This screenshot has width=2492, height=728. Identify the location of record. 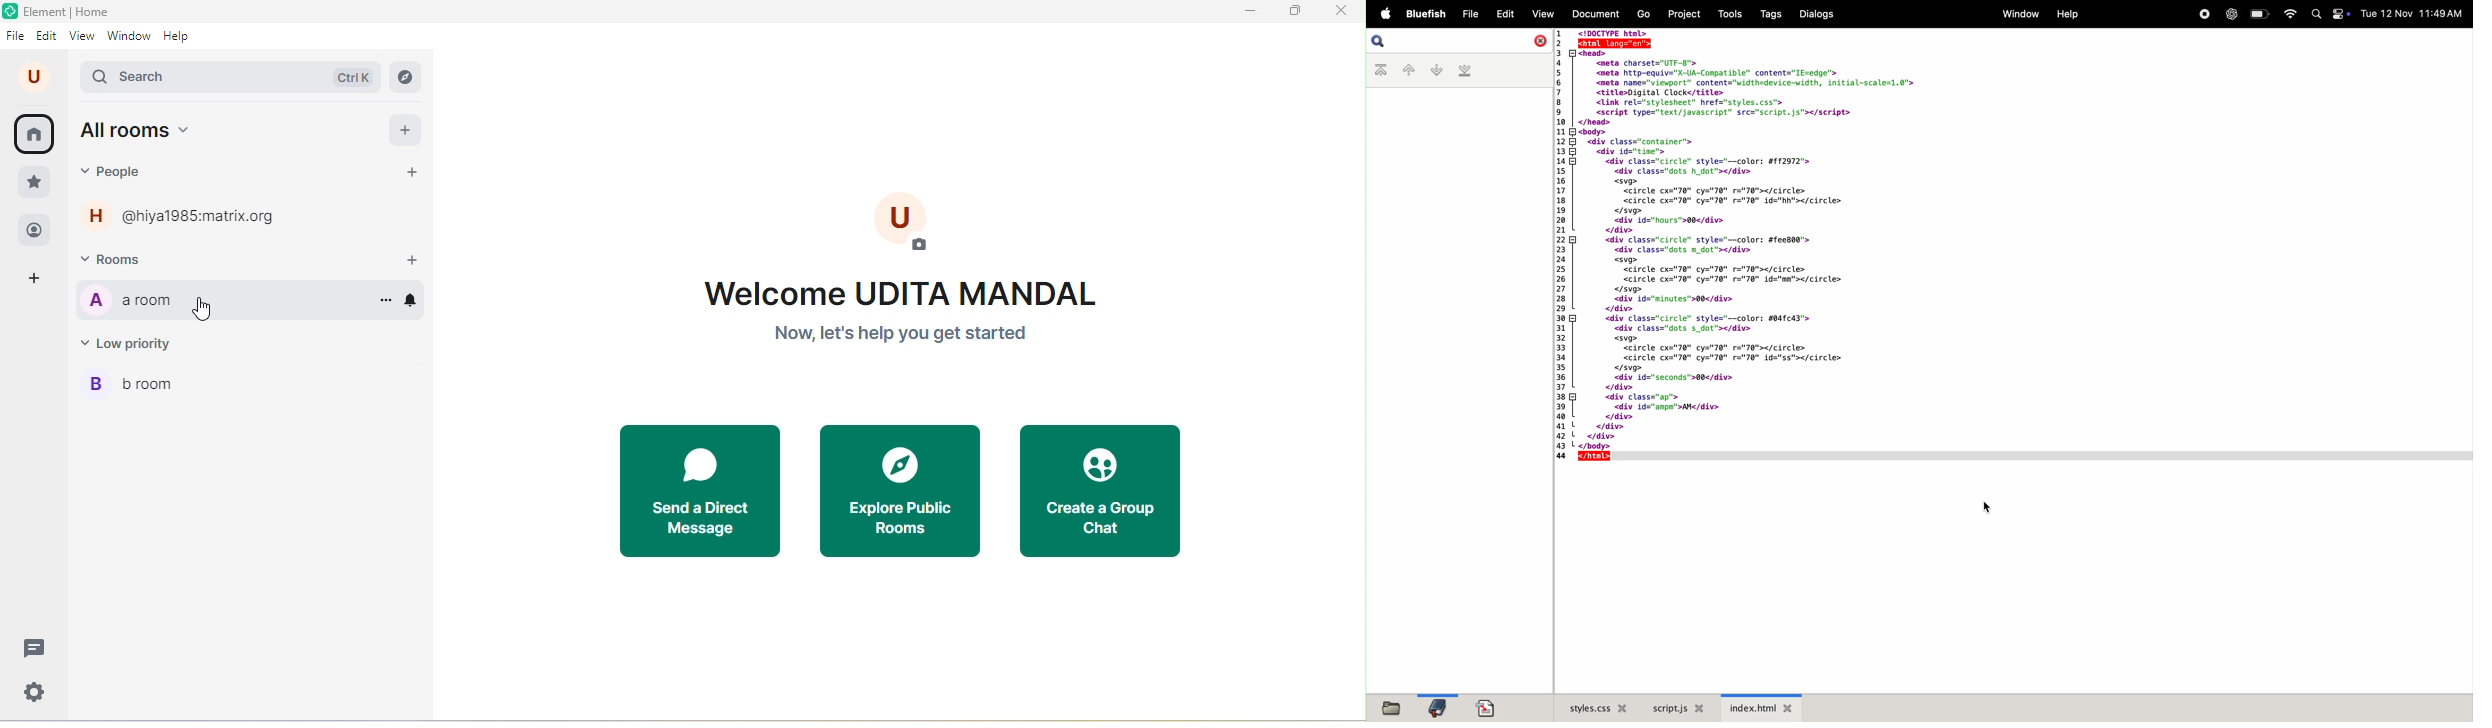
(2201, 14).